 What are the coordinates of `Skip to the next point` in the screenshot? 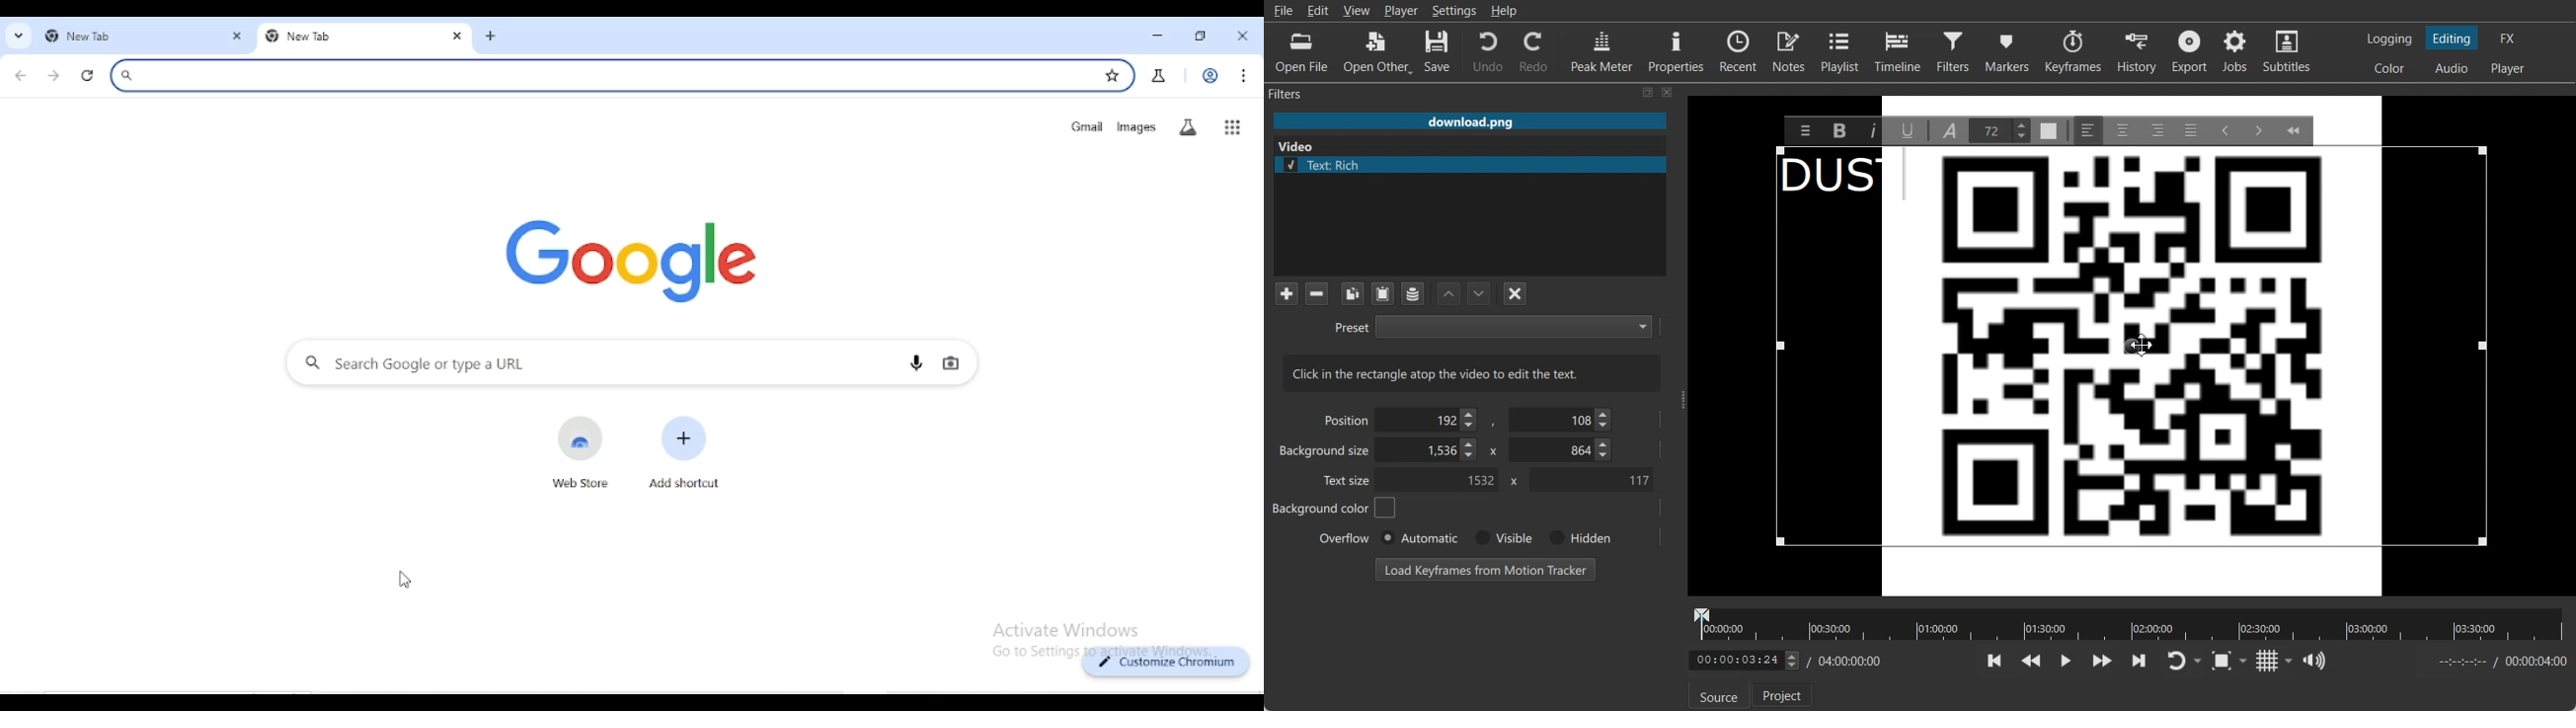 It's located at (2138, 660).